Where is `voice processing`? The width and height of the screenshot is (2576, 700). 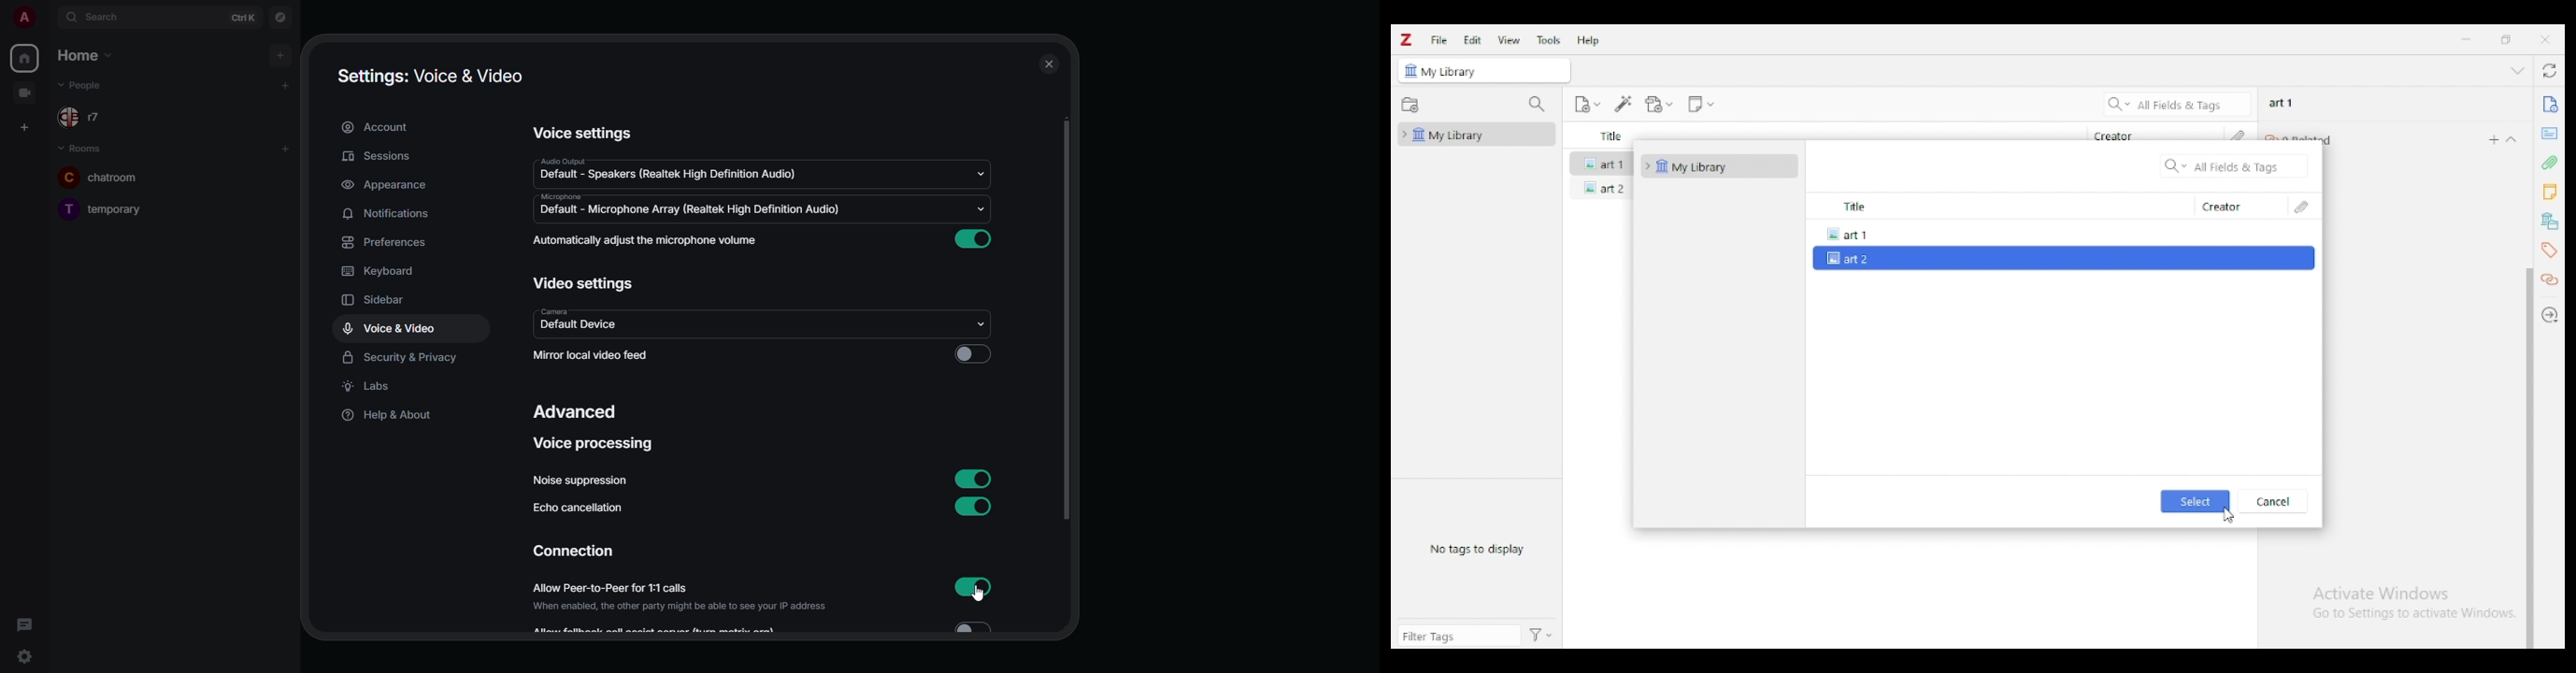
voice processing is located at coordinates (596, 447).